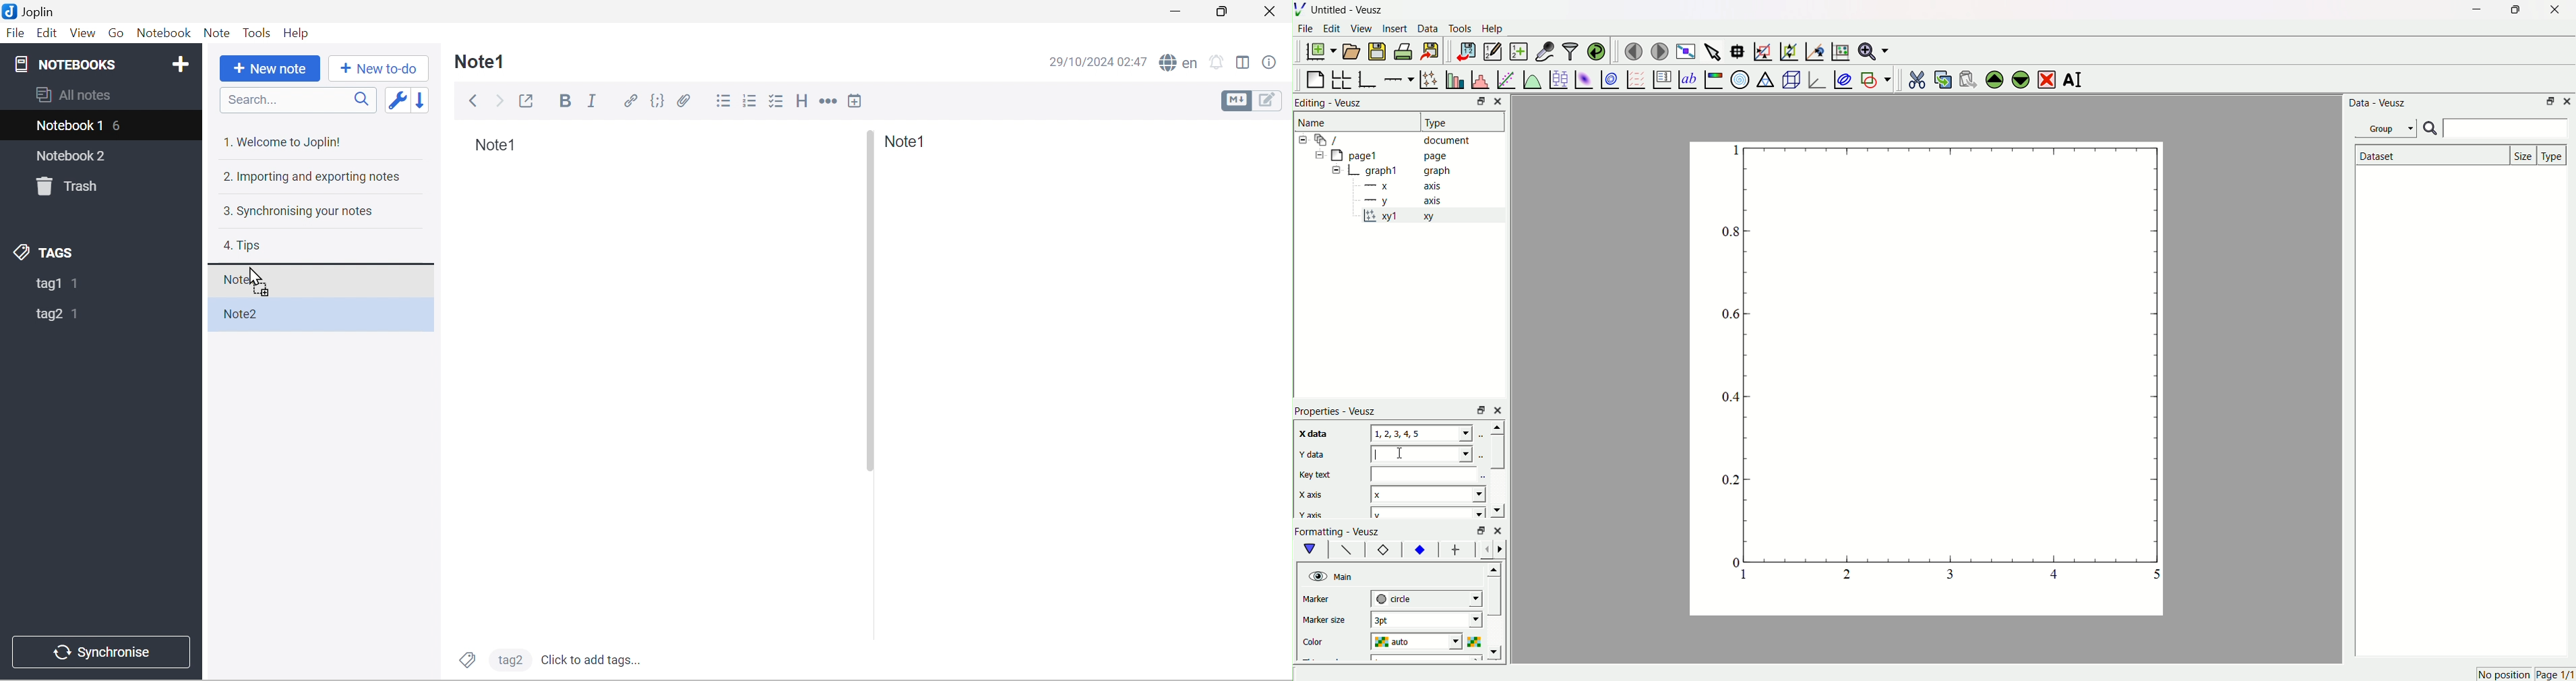 Image resolution: width=2576 pixels, height=700 pixels. I want to click on Main, so click(1346, 576).